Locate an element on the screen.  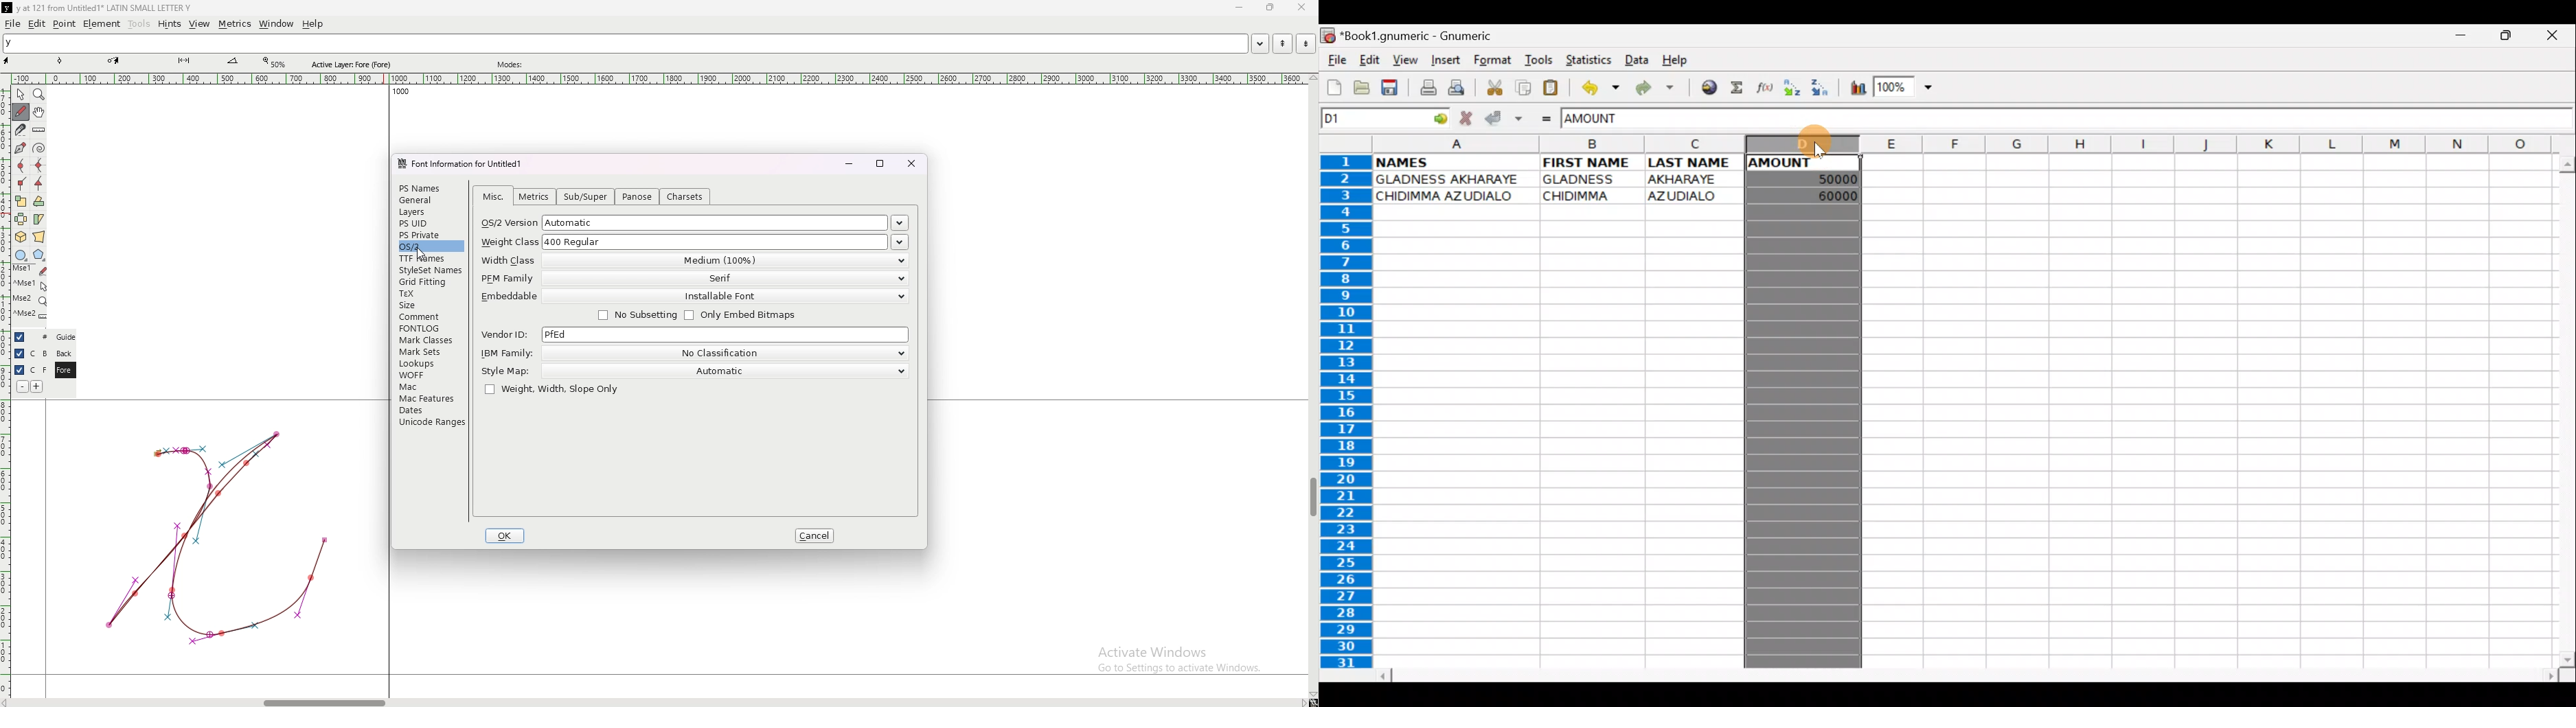
fore is located at coordinates (64, 371).